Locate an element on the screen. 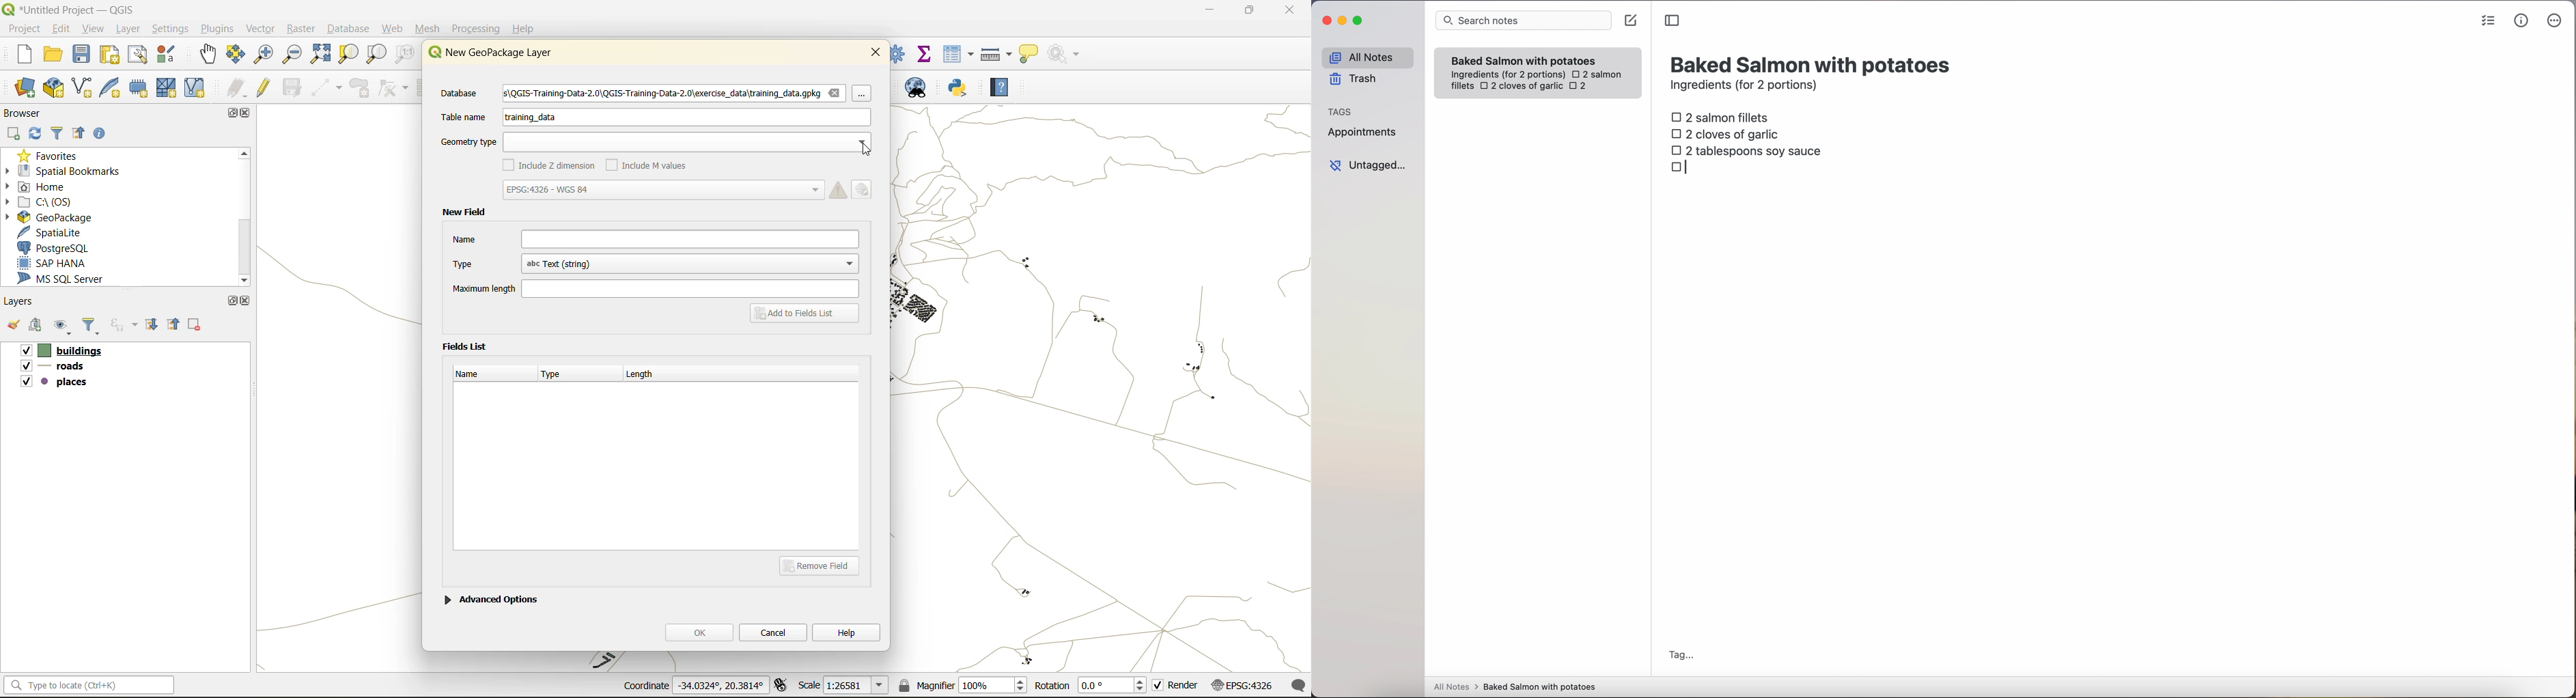 The image size is (2576, 700). toggle extents is located at coordinates (782, 686).